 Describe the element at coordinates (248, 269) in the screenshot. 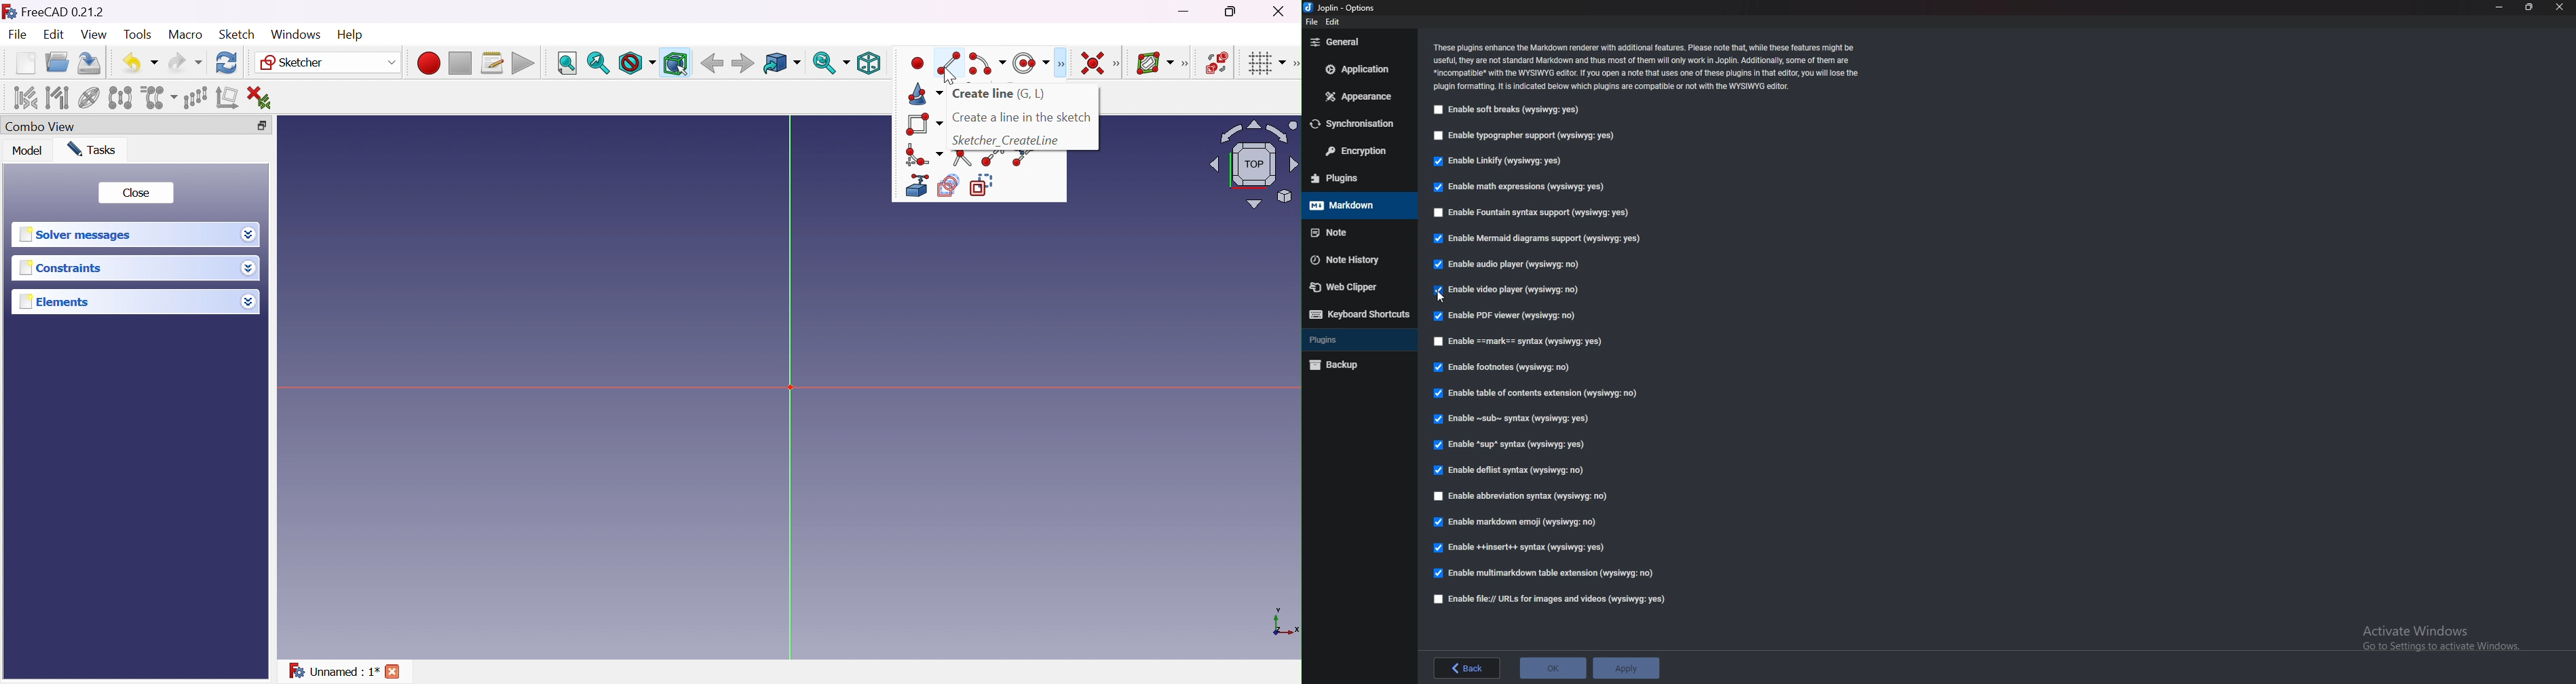

I see `Drop down` at that location.